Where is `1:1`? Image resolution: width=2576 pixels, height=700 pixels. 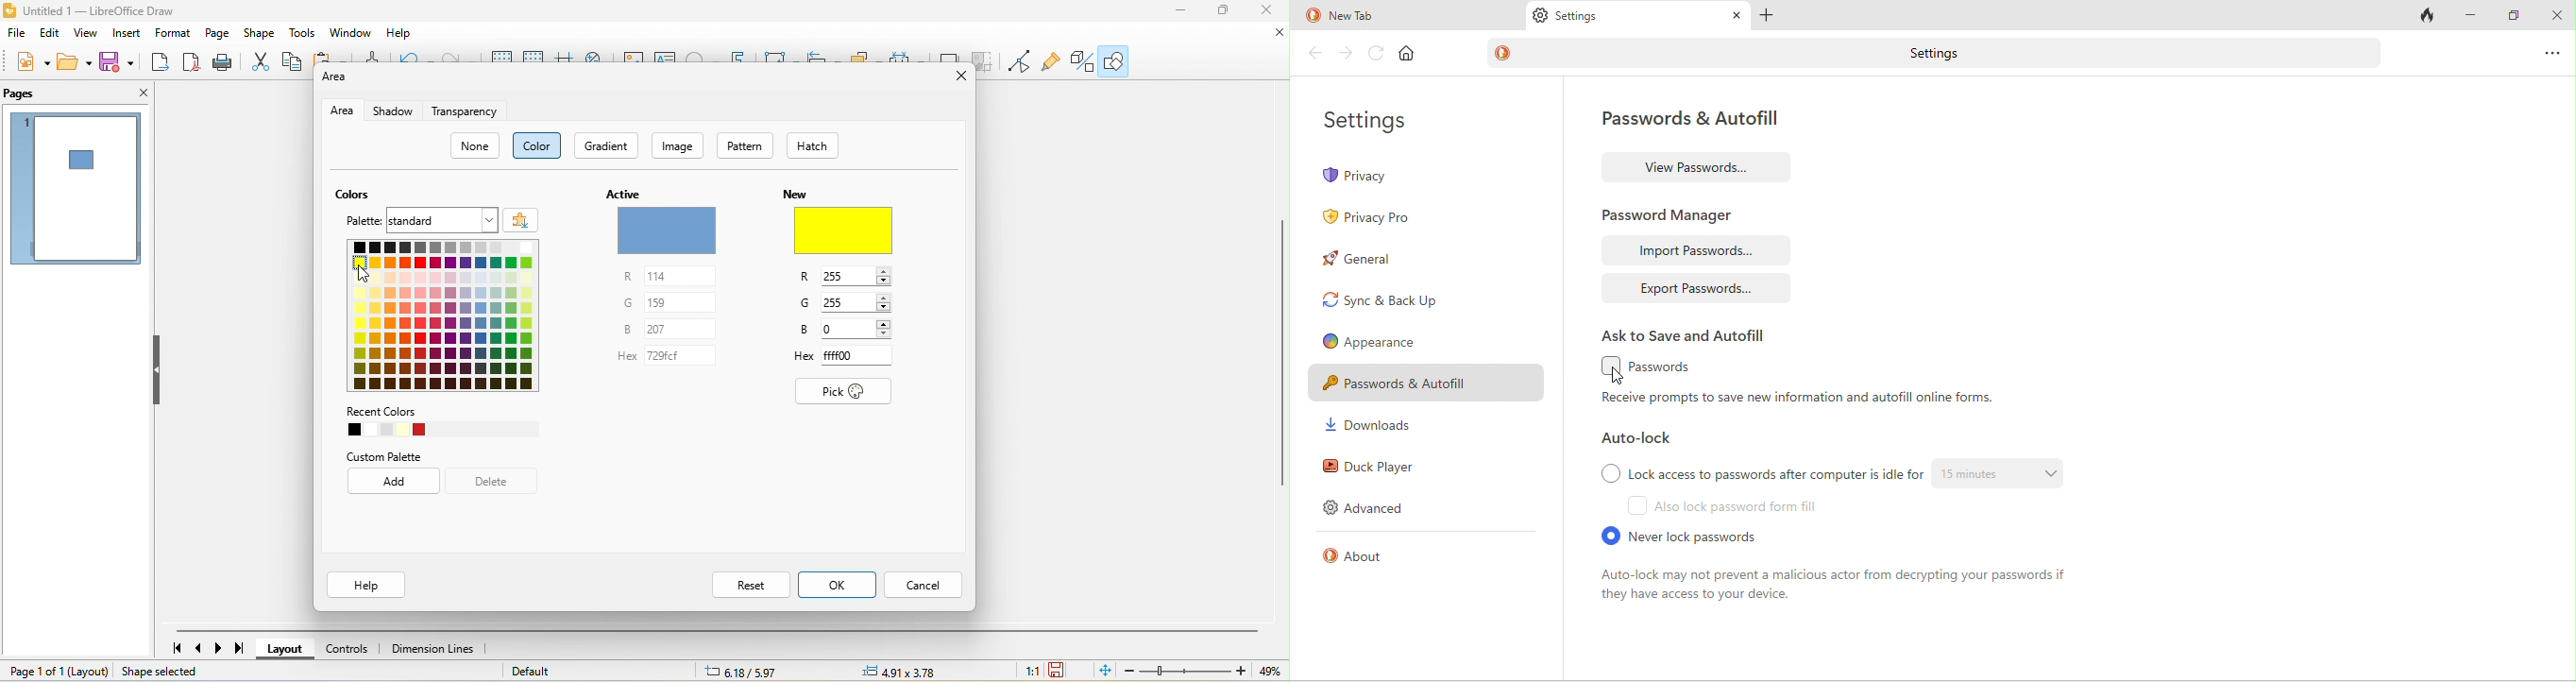
1:1 is located at coordinates (1030, 672).